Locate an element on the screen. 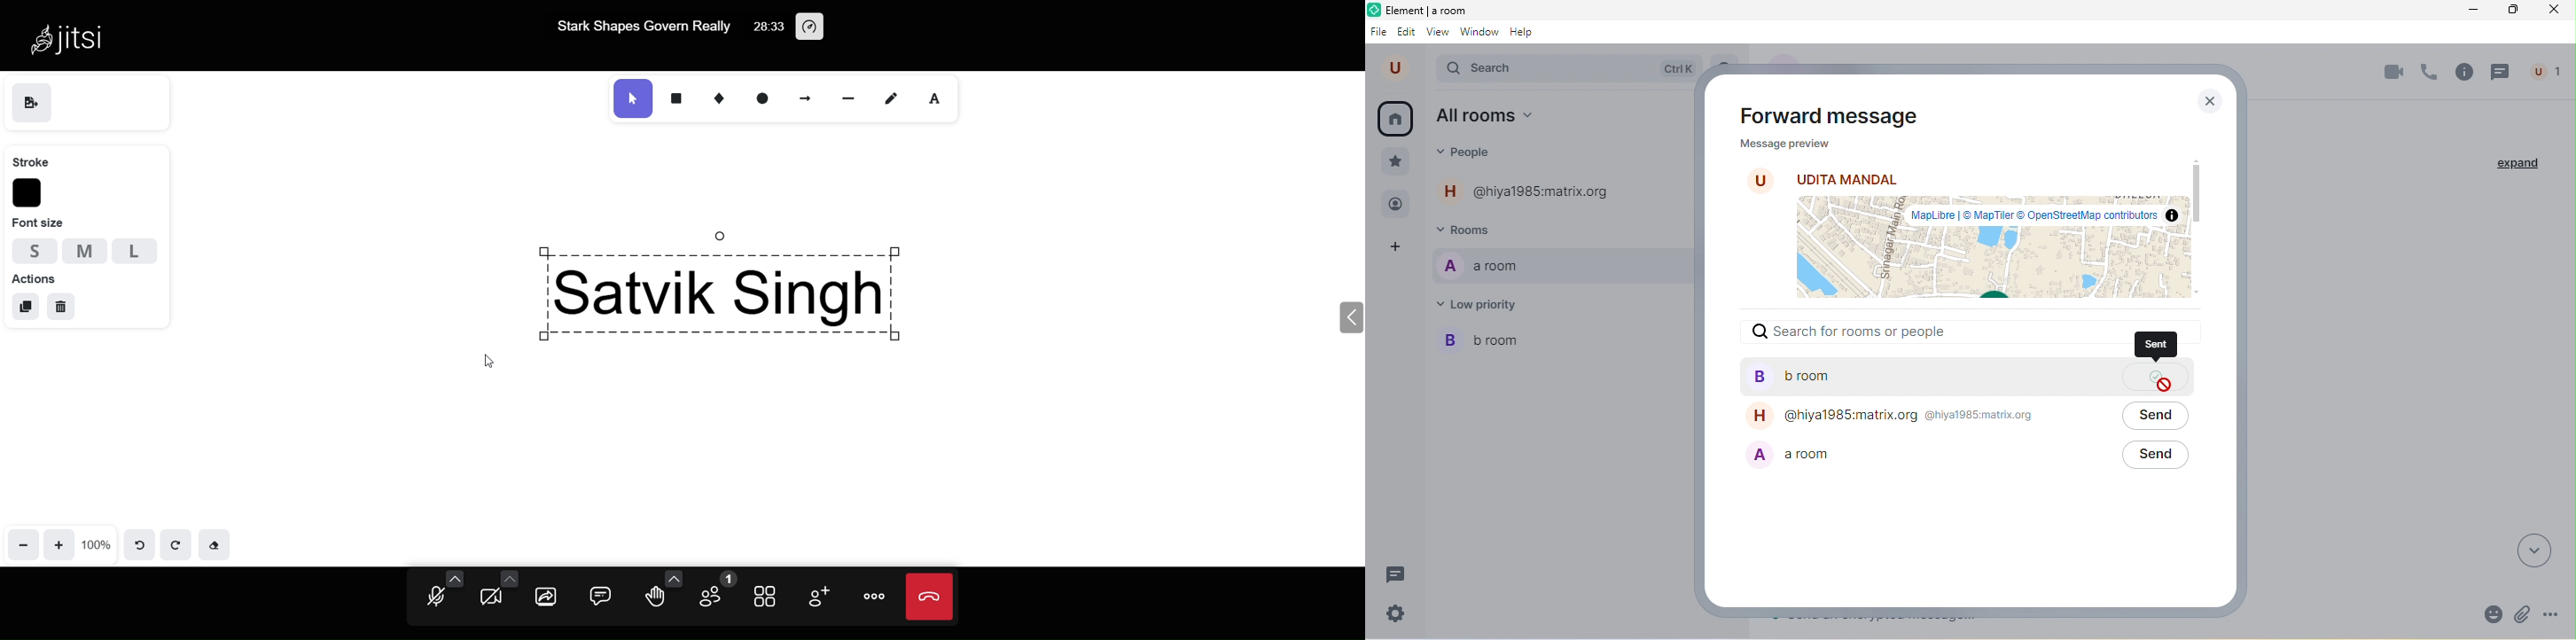  rectangle is located at coordinates (674, 97).